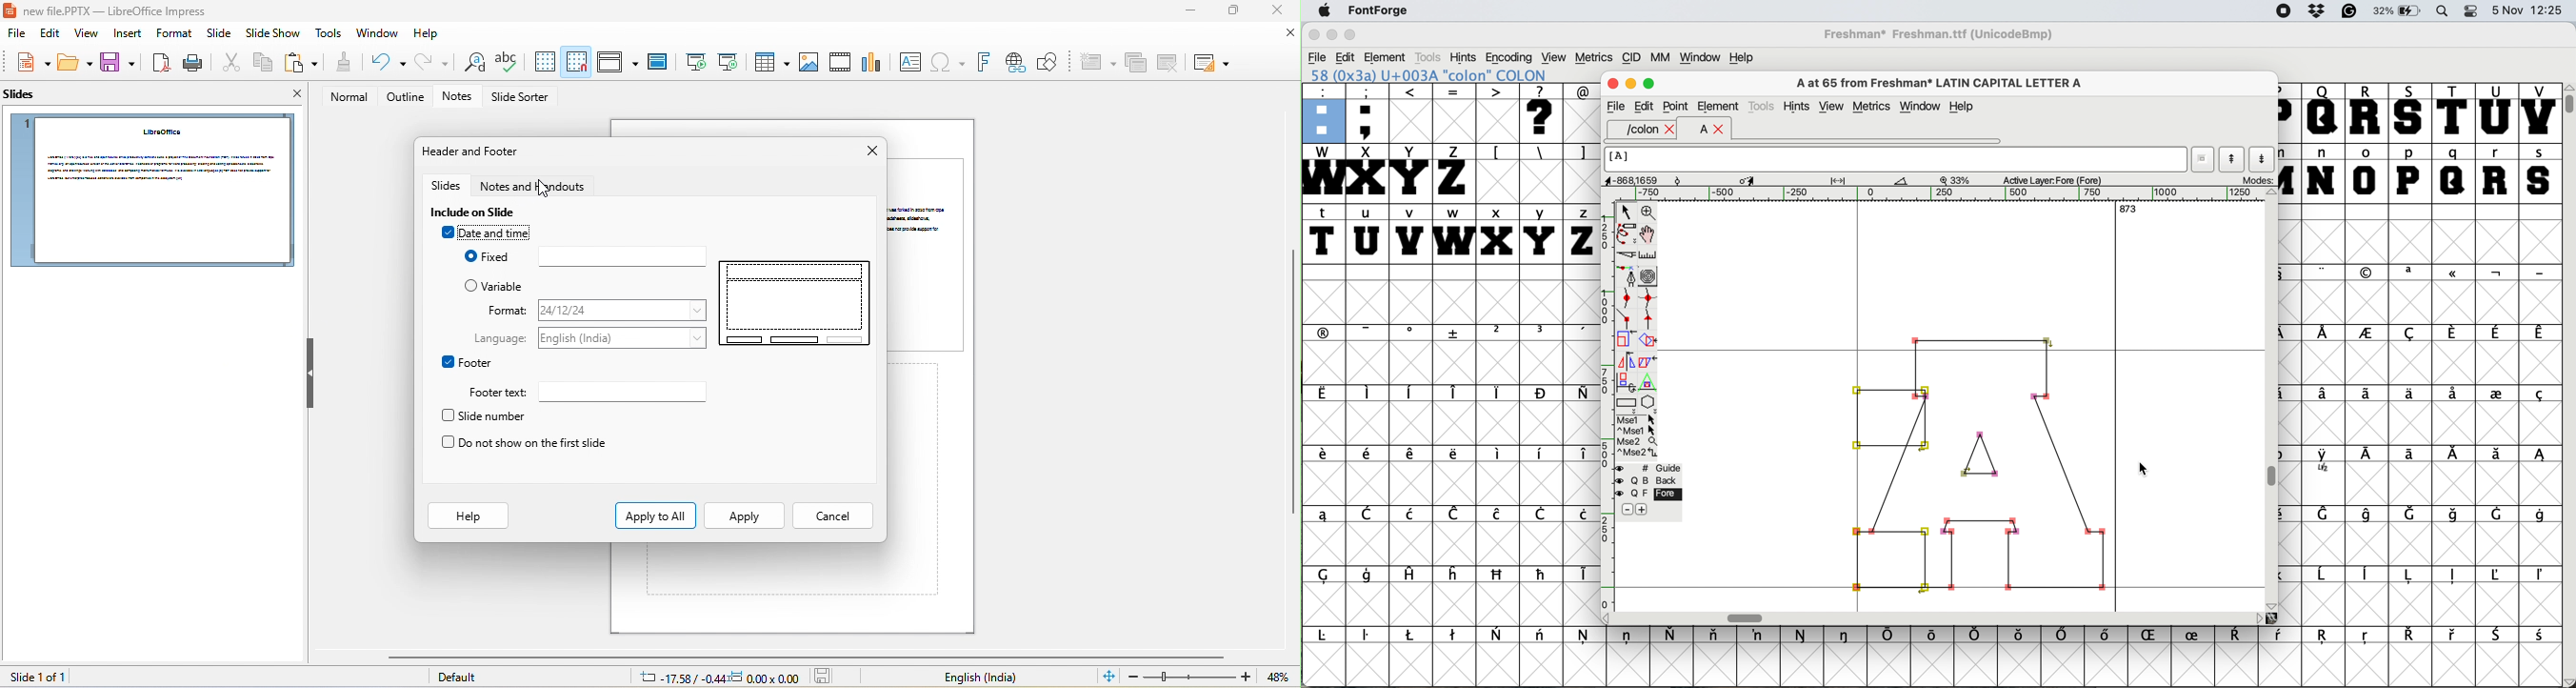 The height and width of the screenshot is (700, 2576). I want to click on special character, so click(948, 63).